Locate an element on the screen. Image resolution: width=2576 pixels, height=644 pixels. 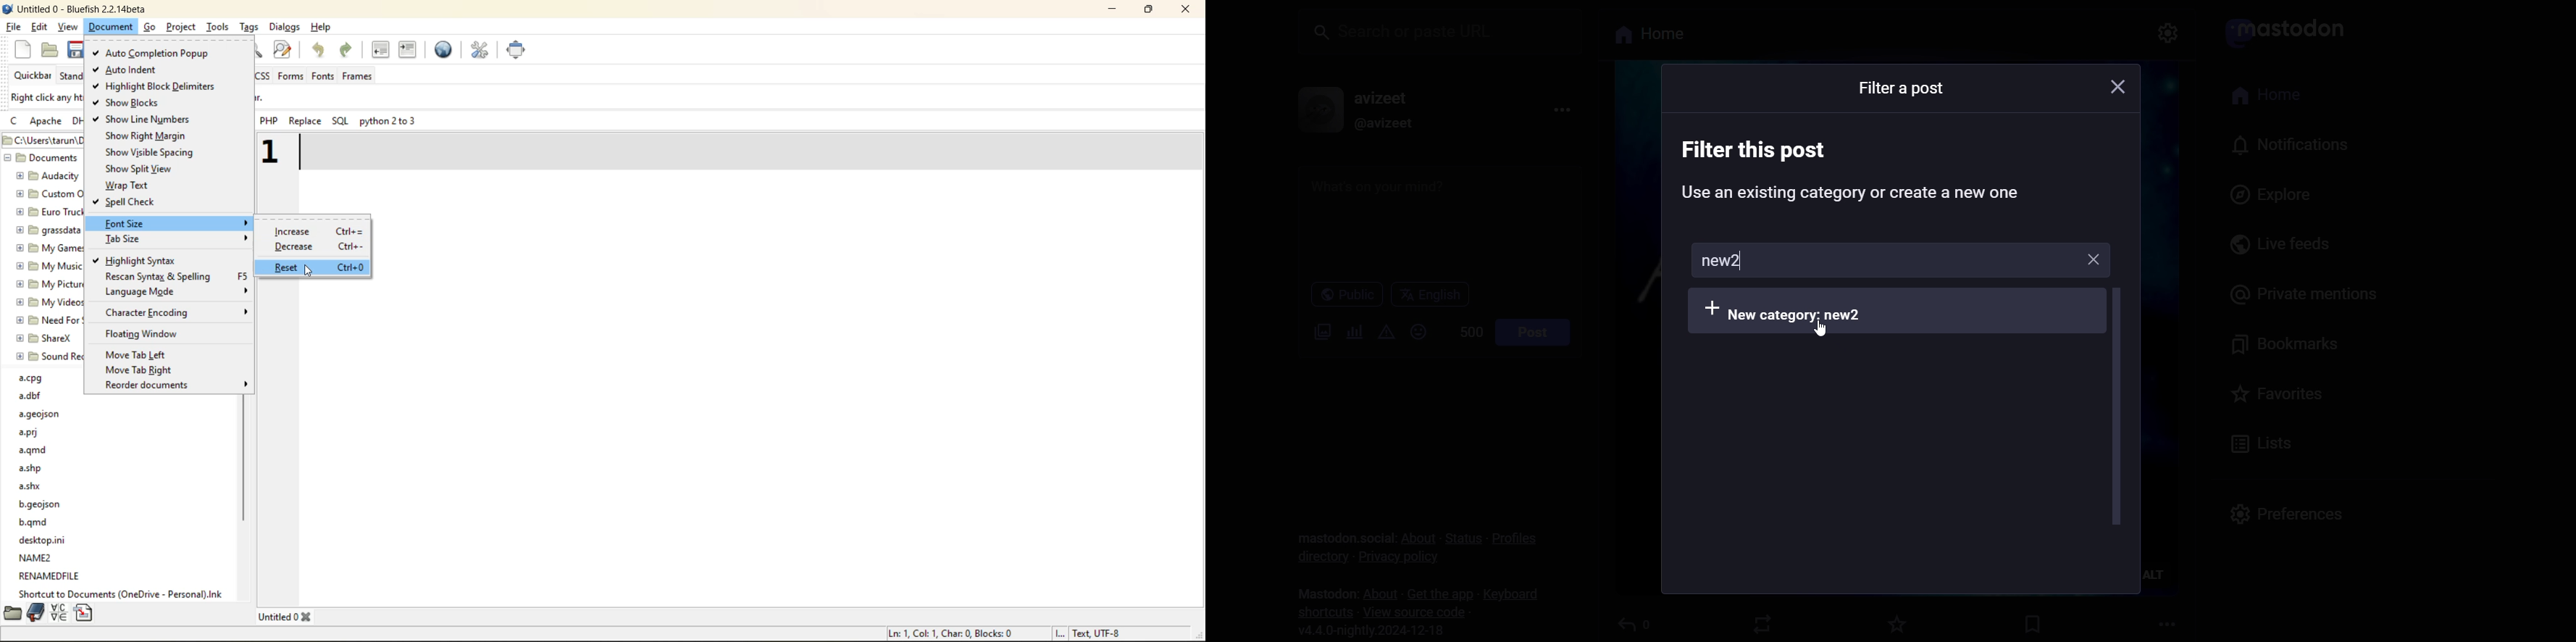
full screen is located at coordinates (523, 48).